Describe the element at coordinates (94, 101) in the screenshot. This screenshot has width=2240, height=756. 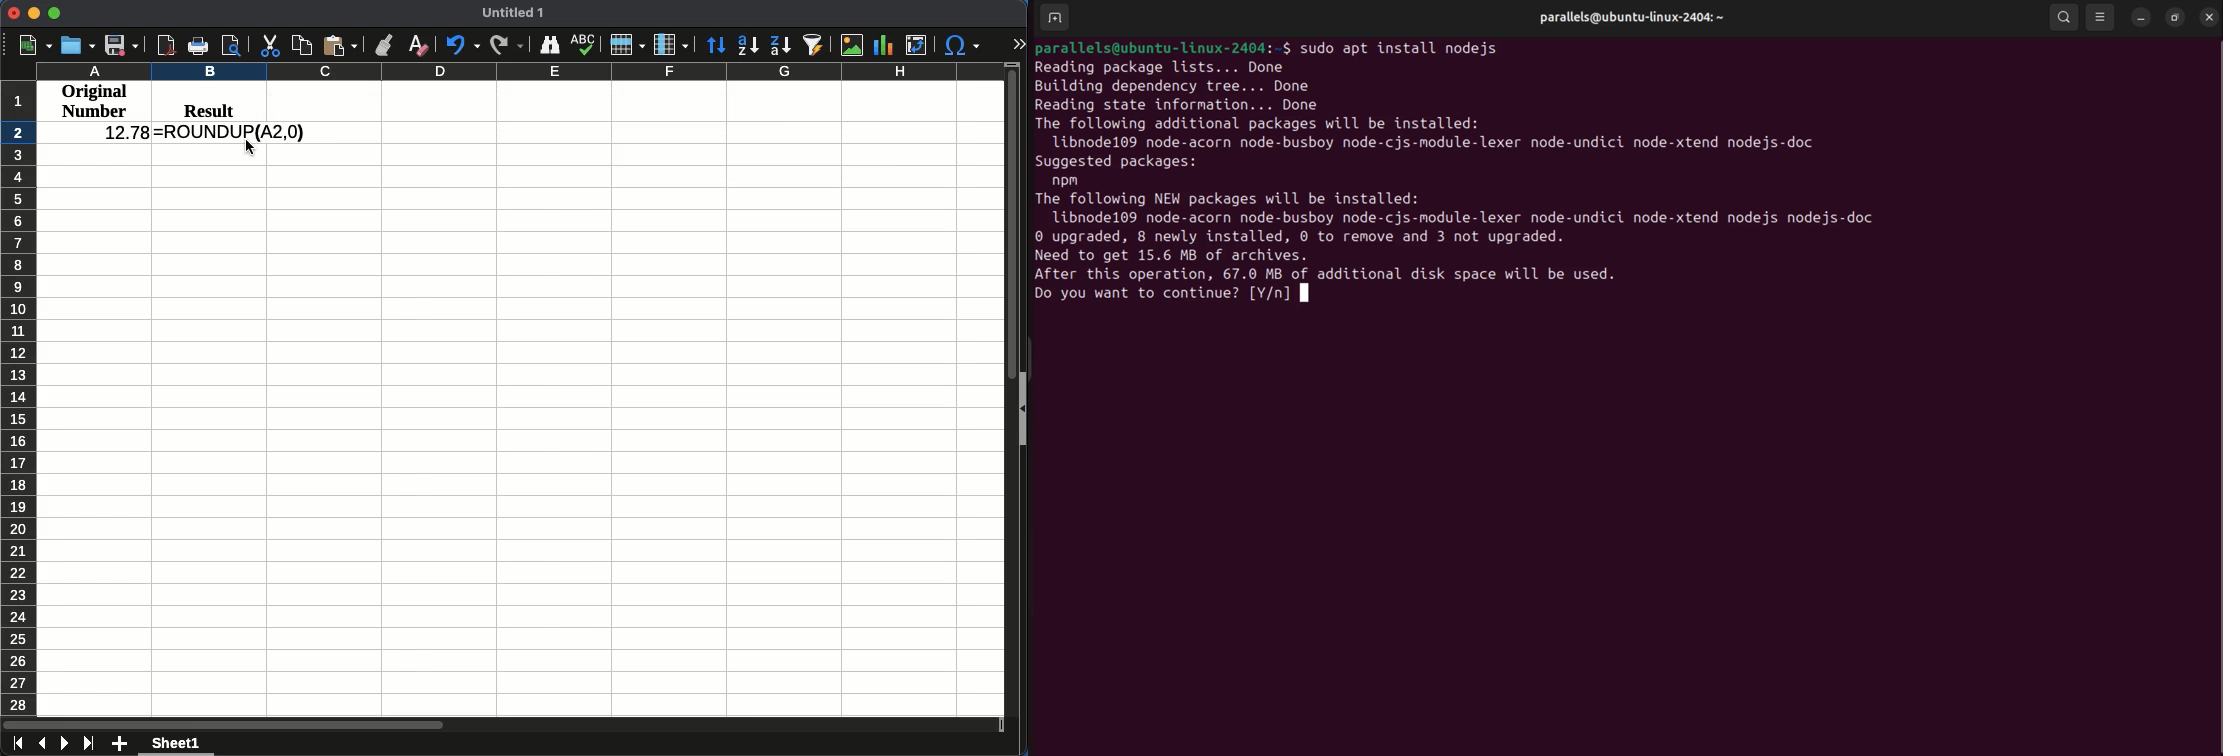
I see `original number` at that location.